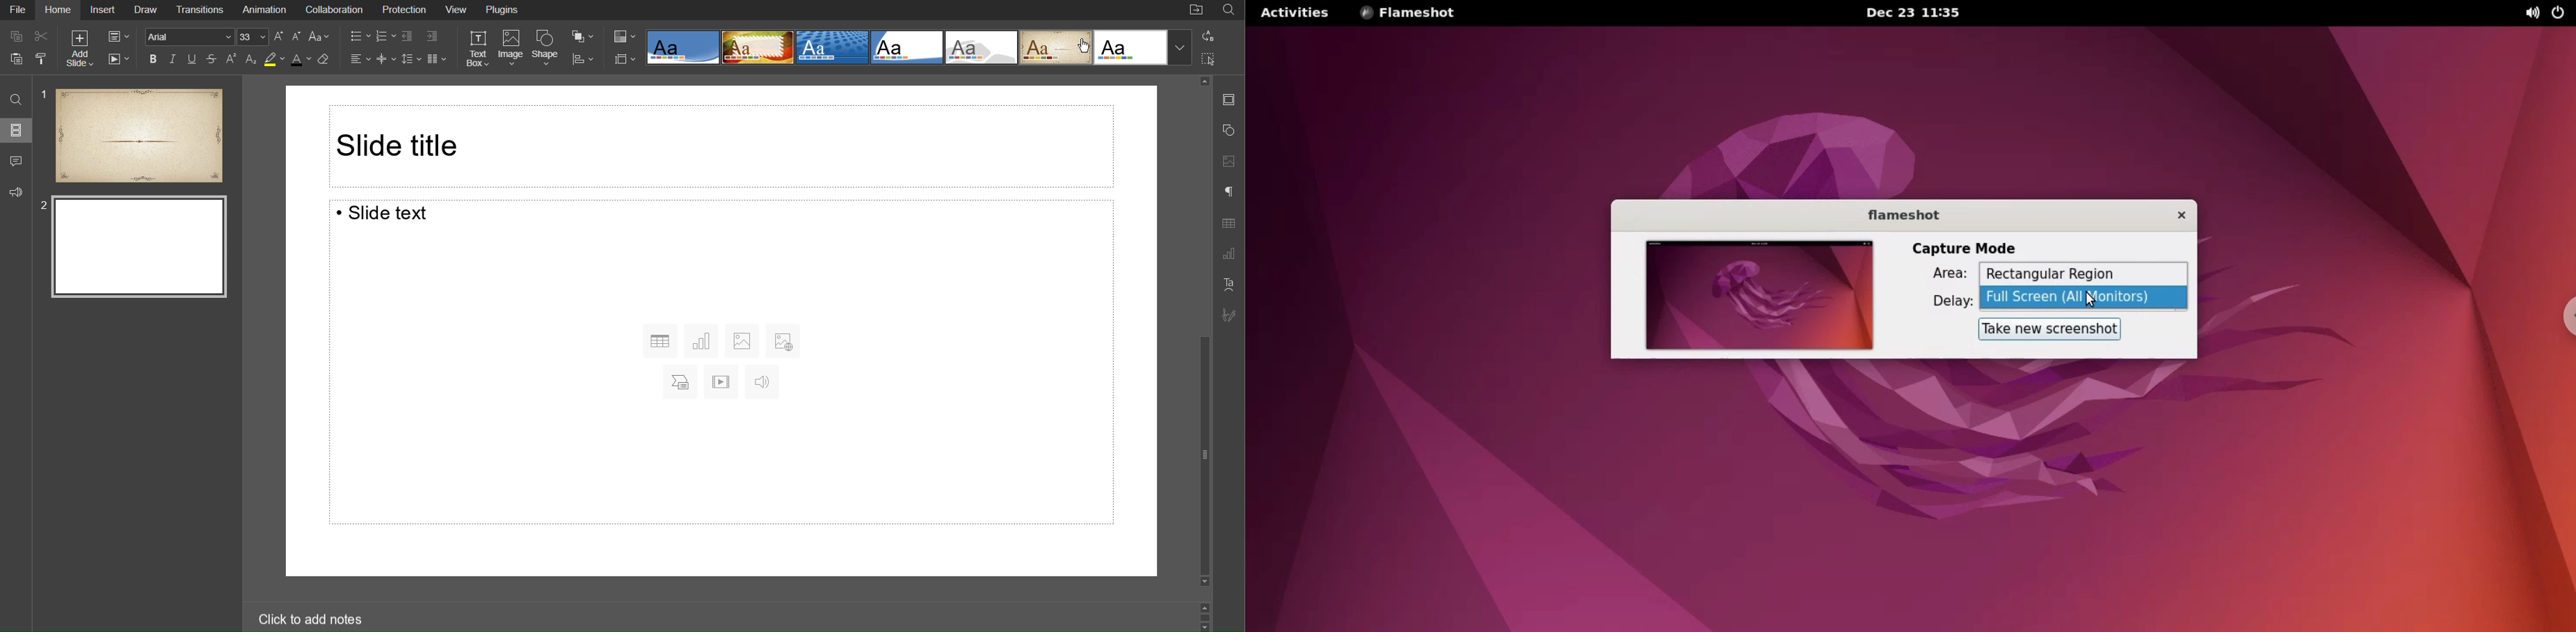 This screenshot has width=2576, height=644. I want to click on copy formatting, so click(45, 60).